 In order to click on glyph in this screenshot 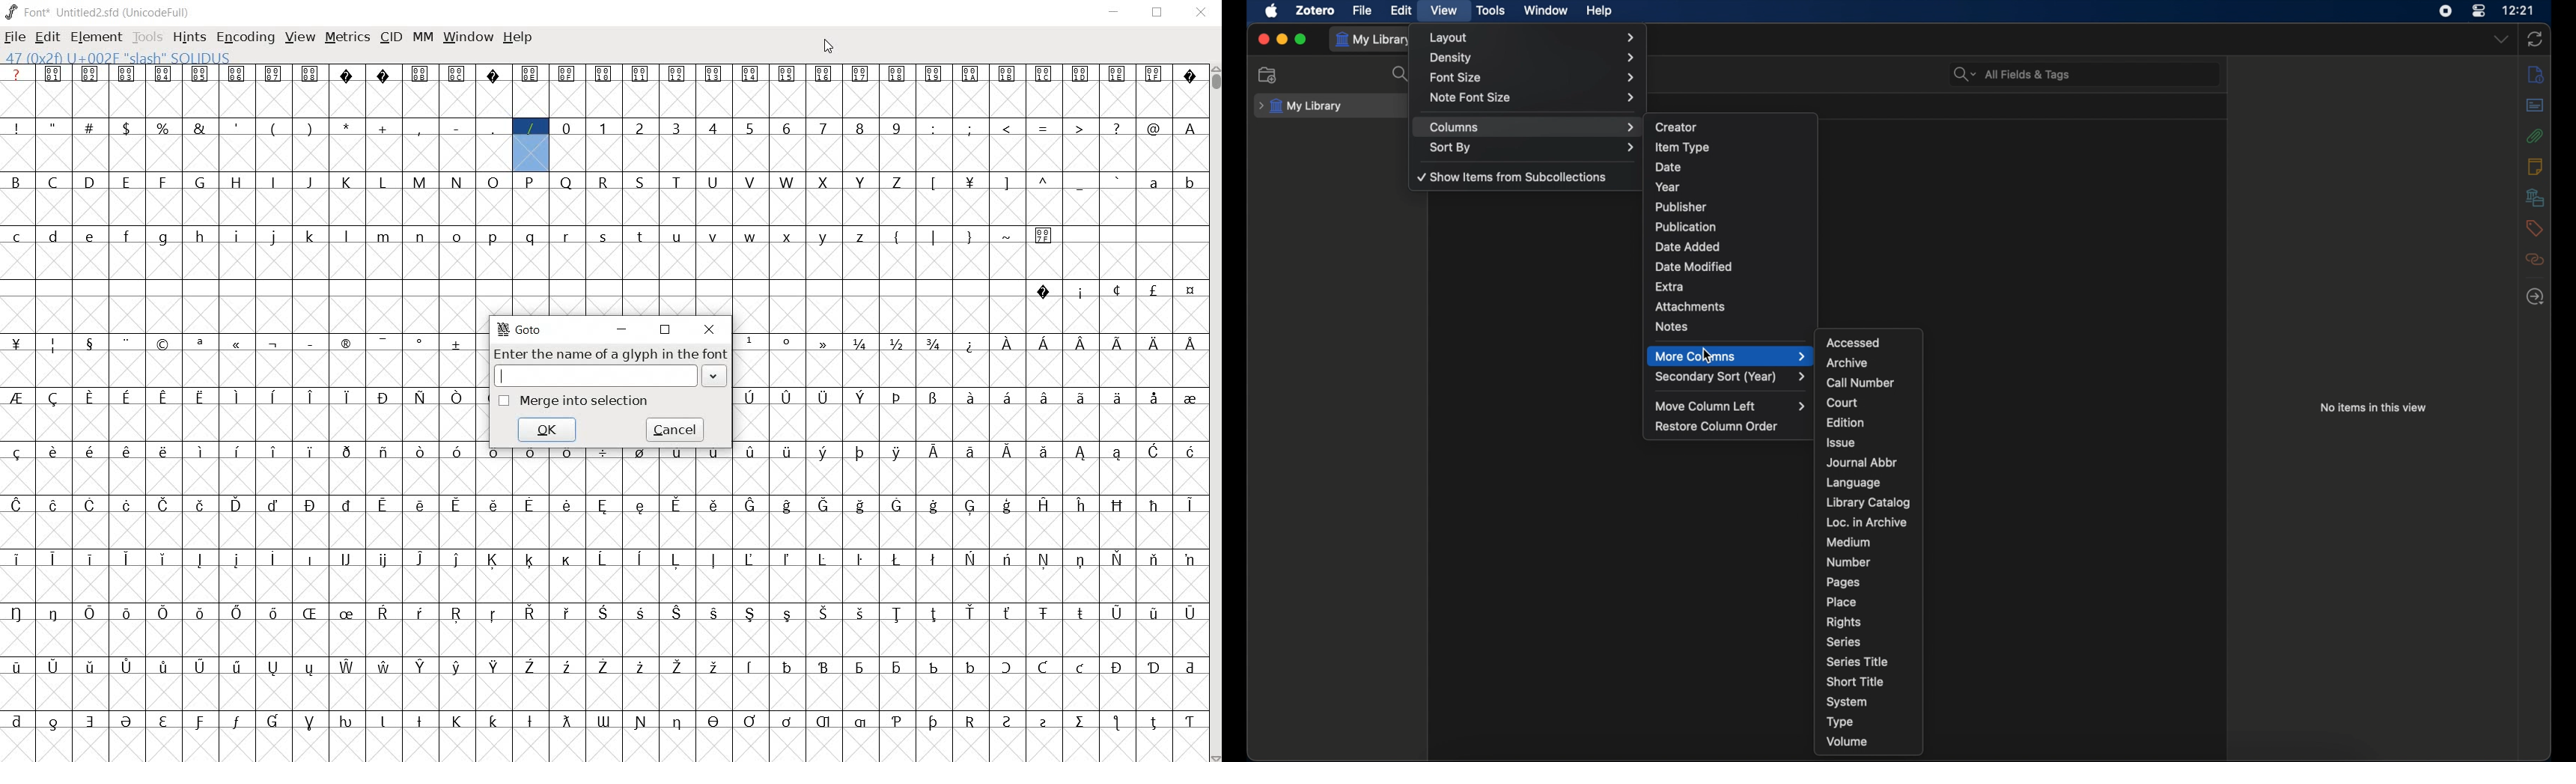, I will do `click(311, 73)`.